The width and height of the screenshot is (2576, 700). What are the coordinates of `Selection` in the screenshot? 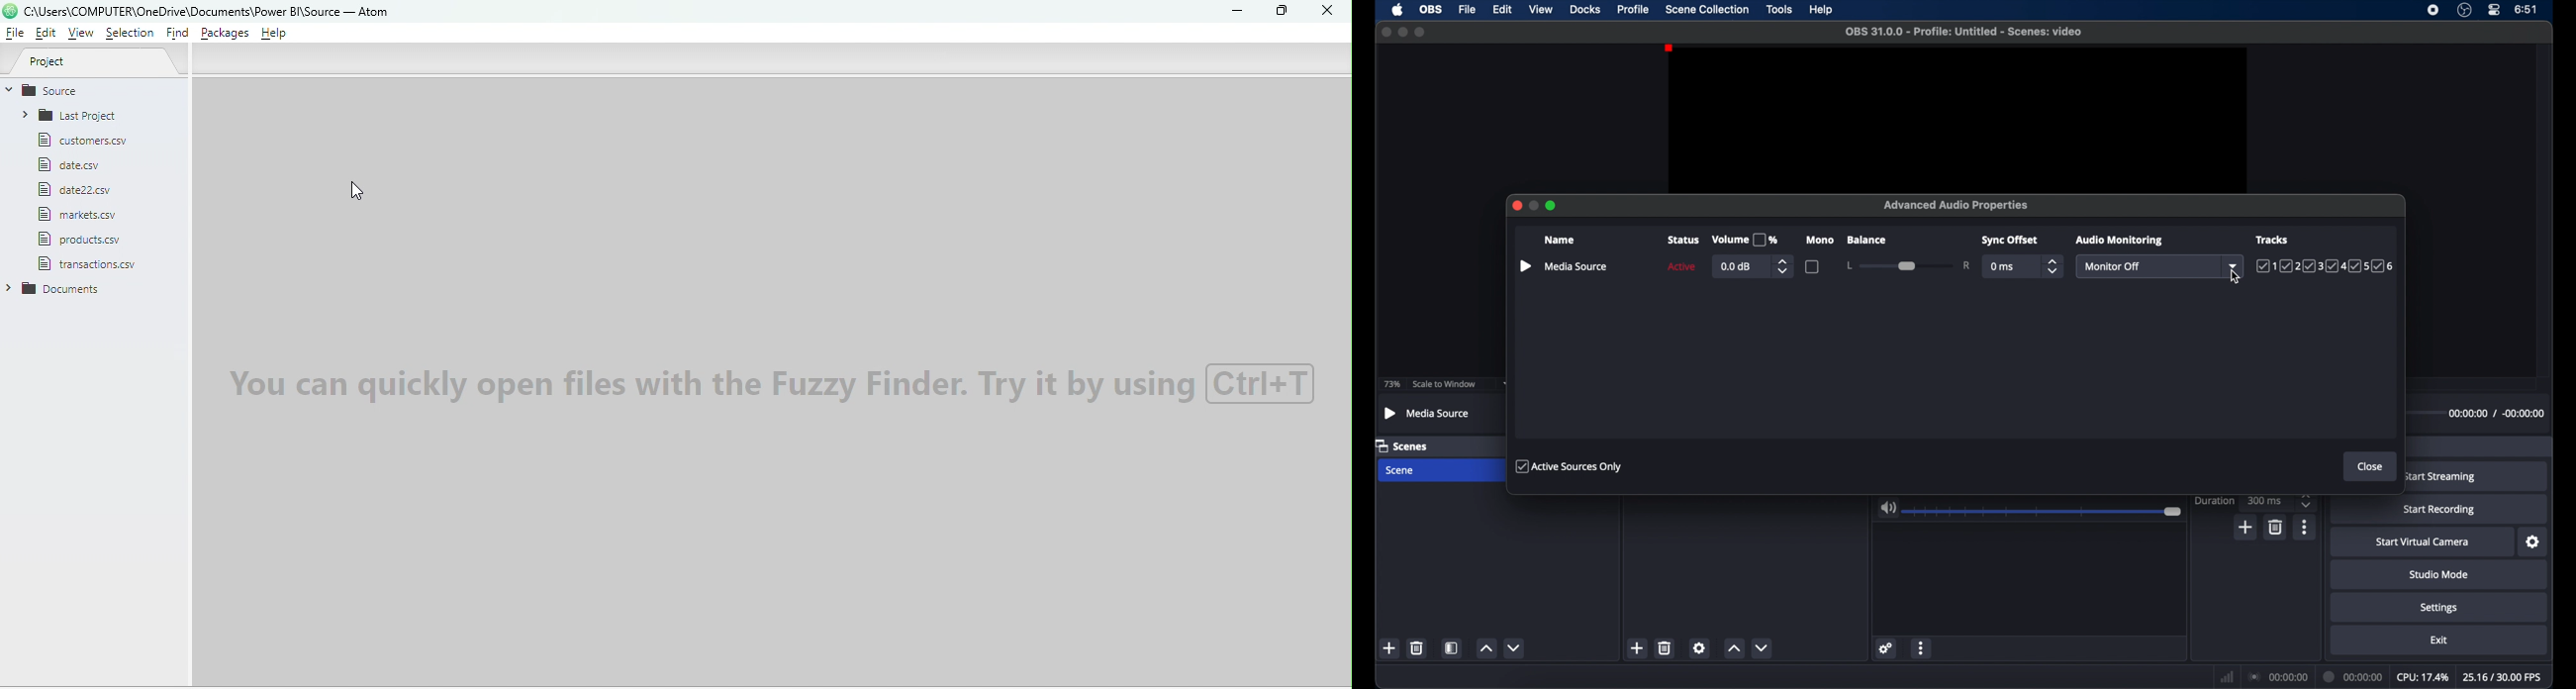 It's located at (133, 36).